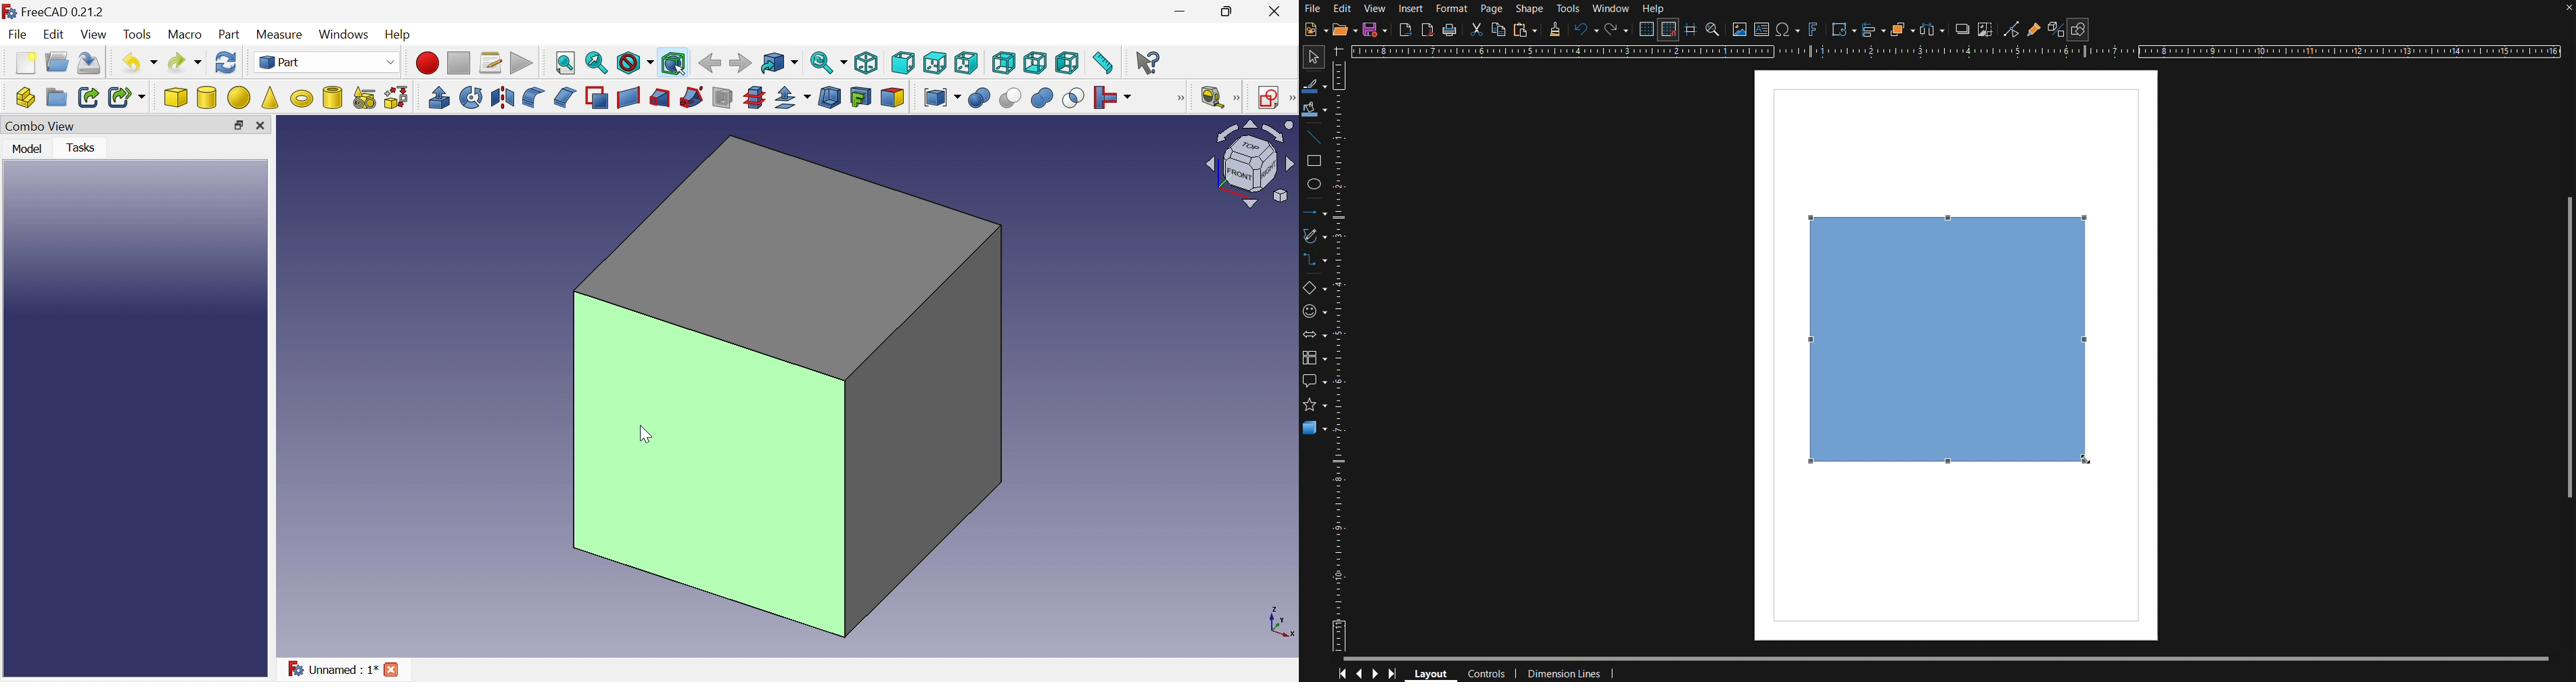 The height and width of the screenshot is (700, 2576). Describe the element at coordinates (1315, 289) in the screenshot. I see `Basic Shapes` at that location.